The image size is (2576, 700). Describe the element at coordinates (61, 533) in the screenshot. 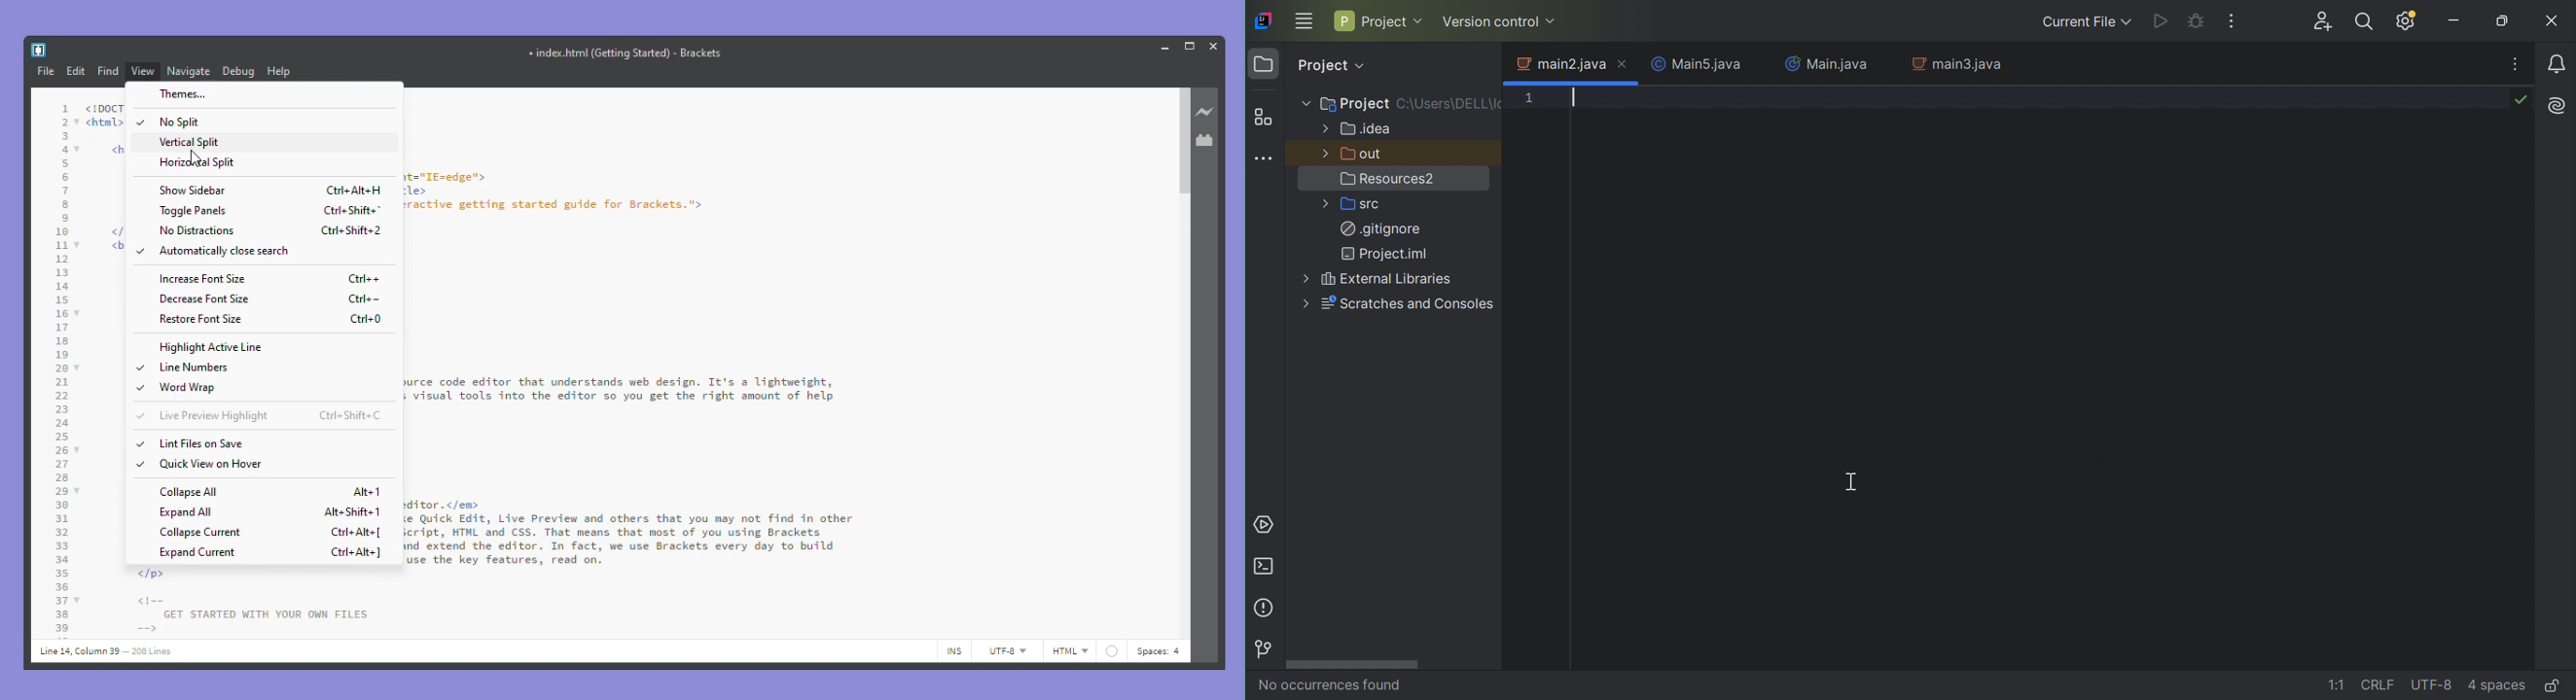

I see `32` at that location.